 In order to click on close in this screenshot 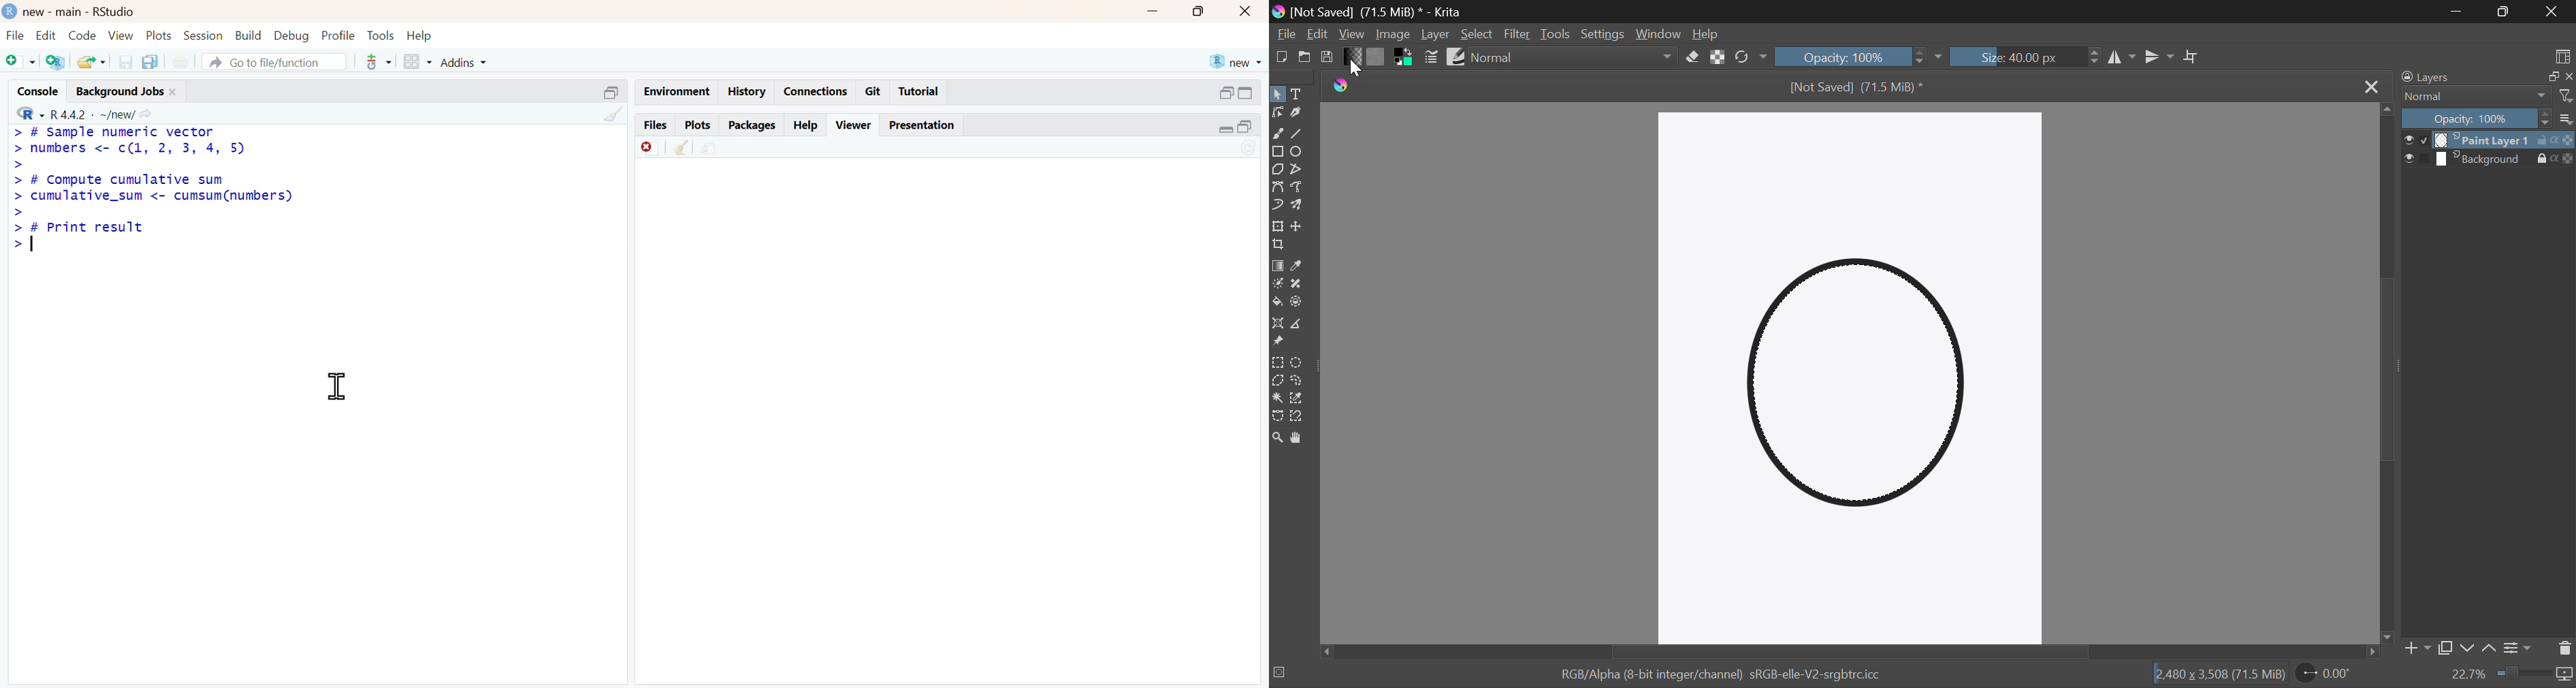, I will do `click(173, 93)`.